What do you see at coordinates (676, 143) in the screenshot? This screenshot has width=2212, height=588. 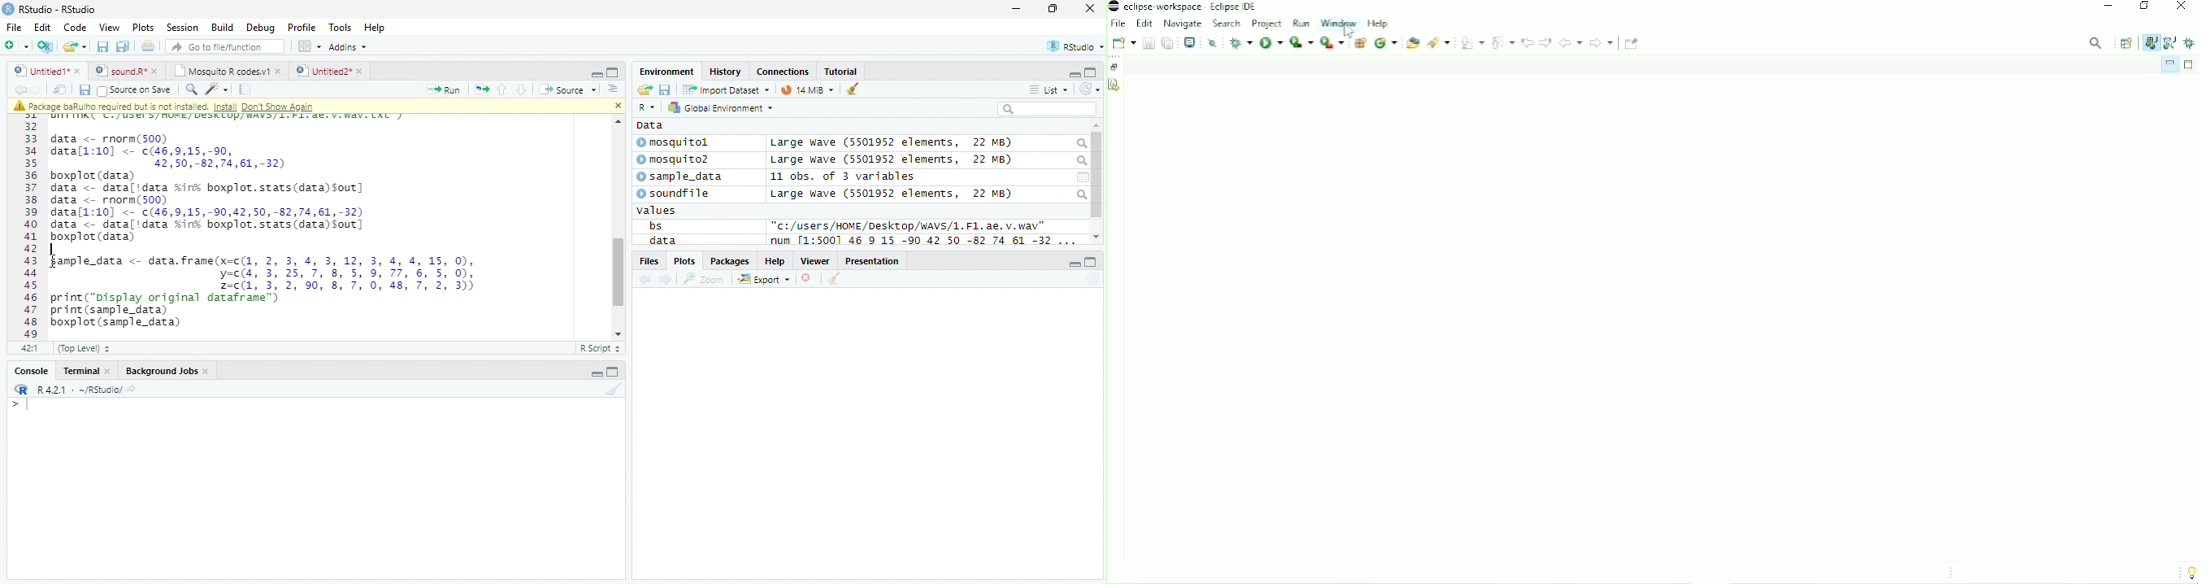 I see `mosquito1` at bounding box center [676, 143].